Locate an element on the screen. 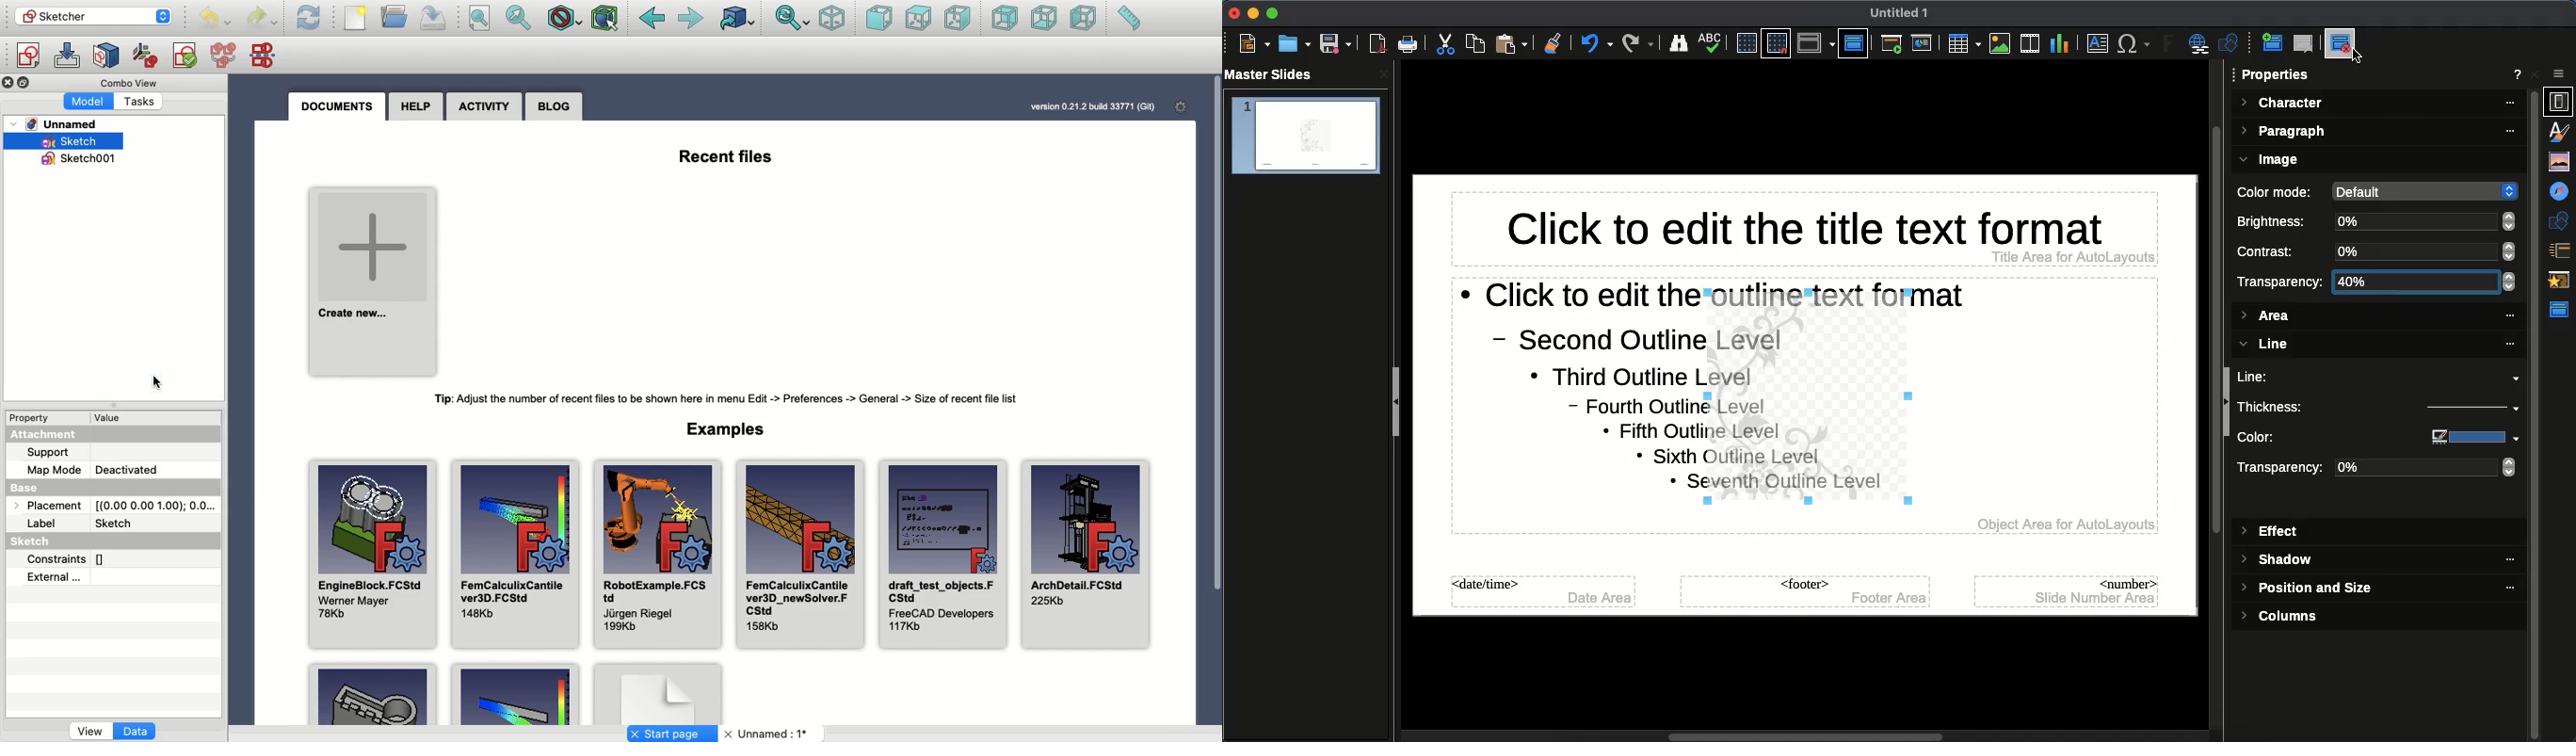 Image resolution: width=2576 pixels, height=756 pixels. Version is located at coordinates (1081, 107).